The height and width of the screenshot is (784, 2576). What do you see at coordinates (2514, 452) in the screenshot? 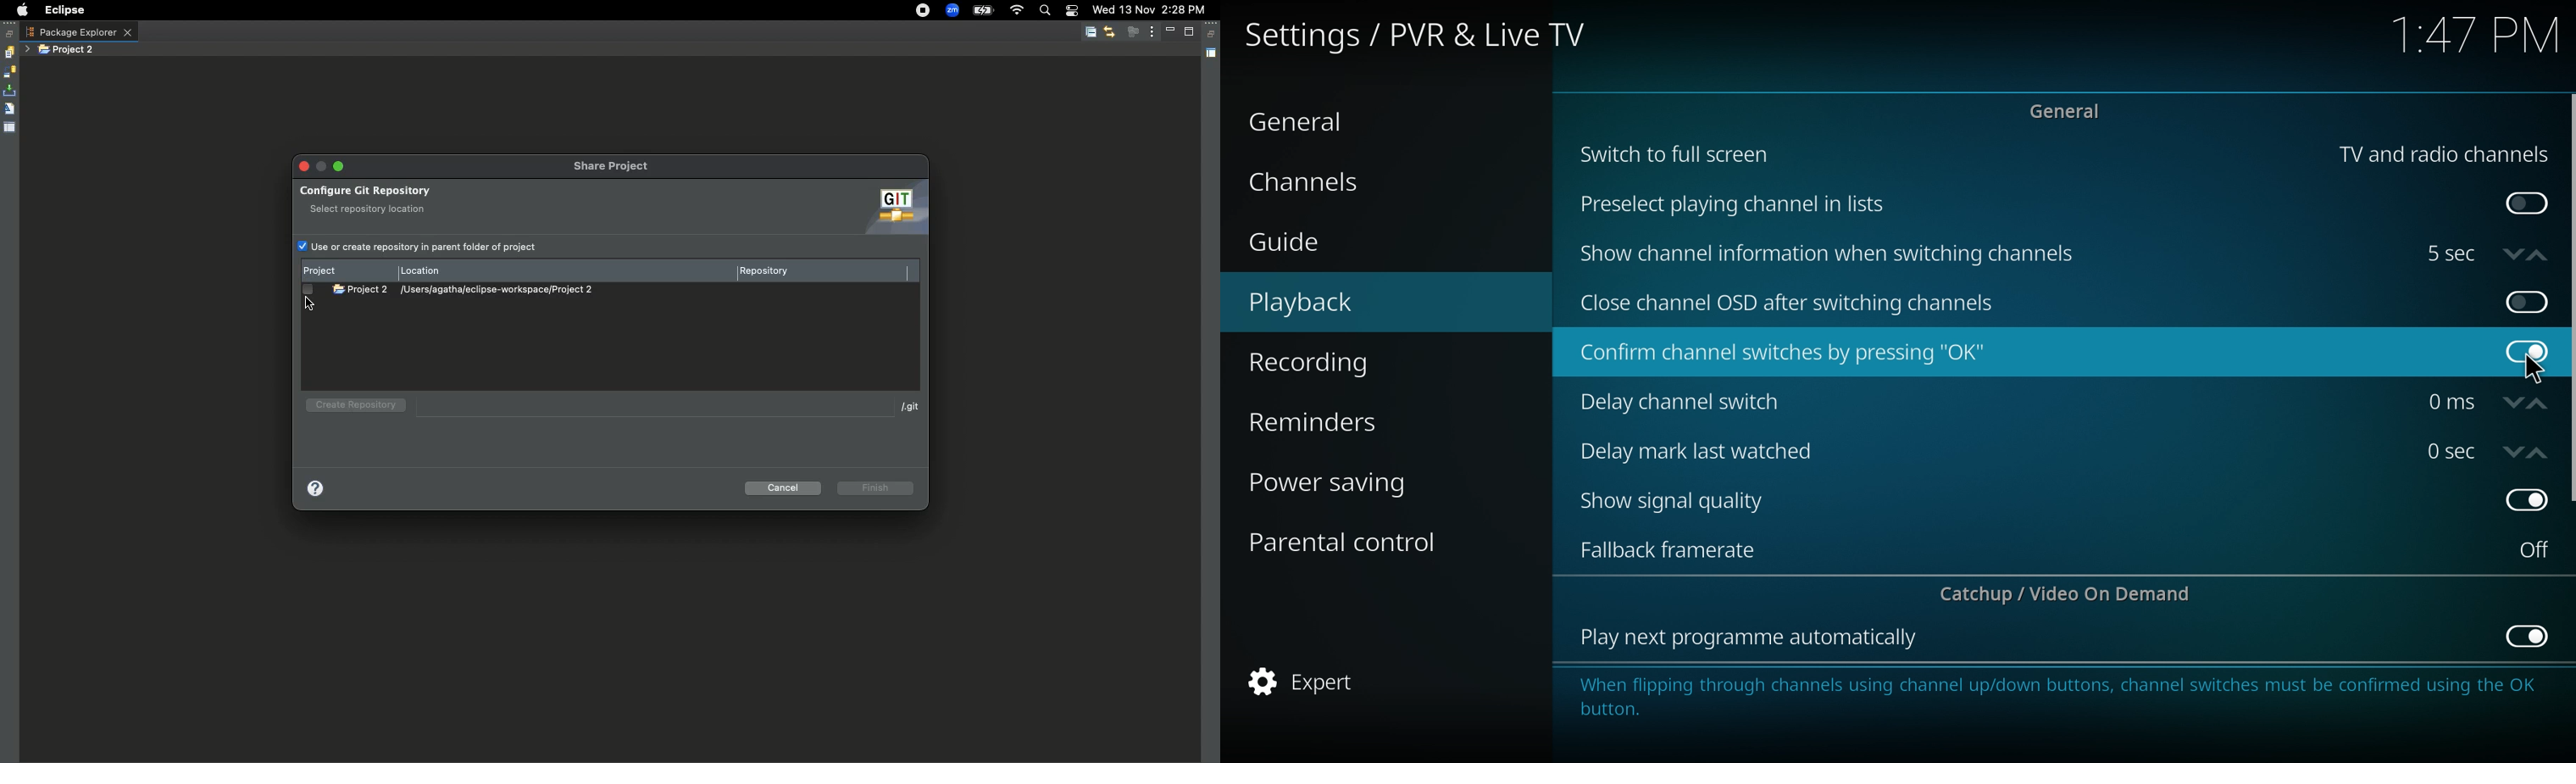
I see `decrease time` at bounding box center [2514, 452].